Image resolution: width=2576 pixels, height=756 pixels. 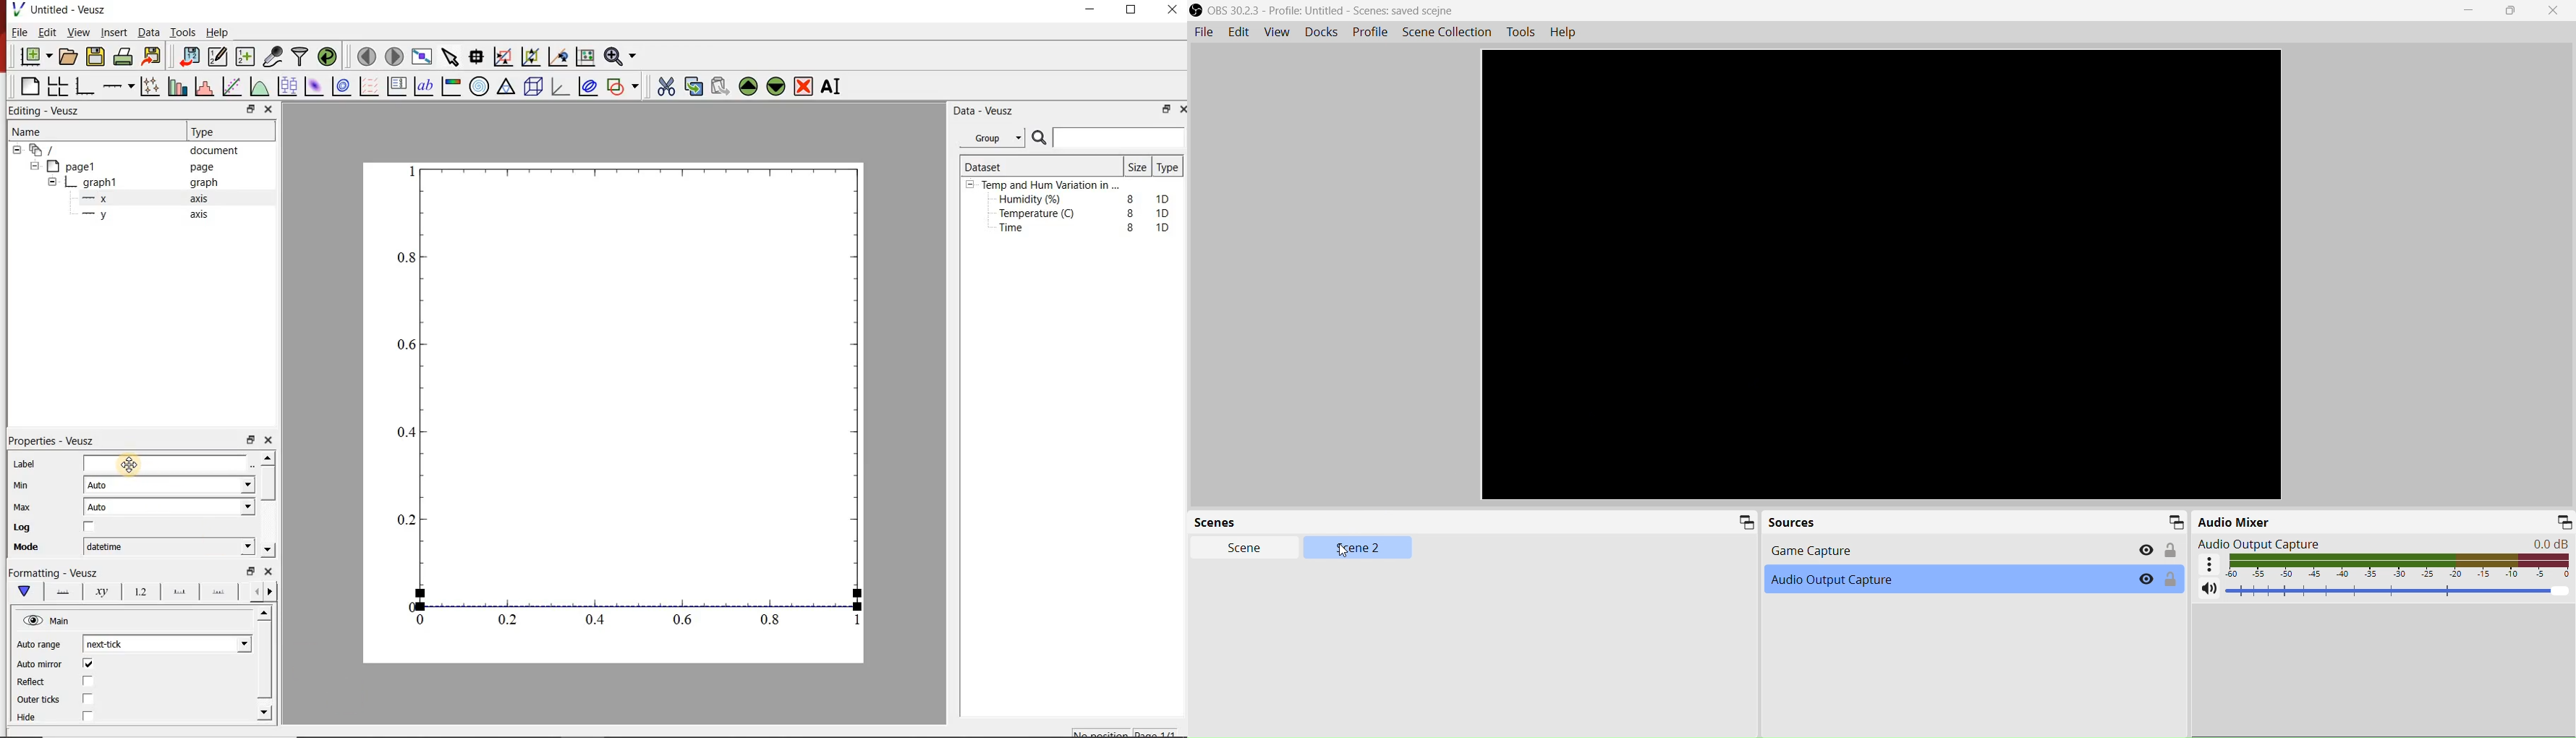 What do you see at coordinates (150, 85) in the screenshot?
I see `Plot points with lines and error bars` at bounding box center [150, 85].